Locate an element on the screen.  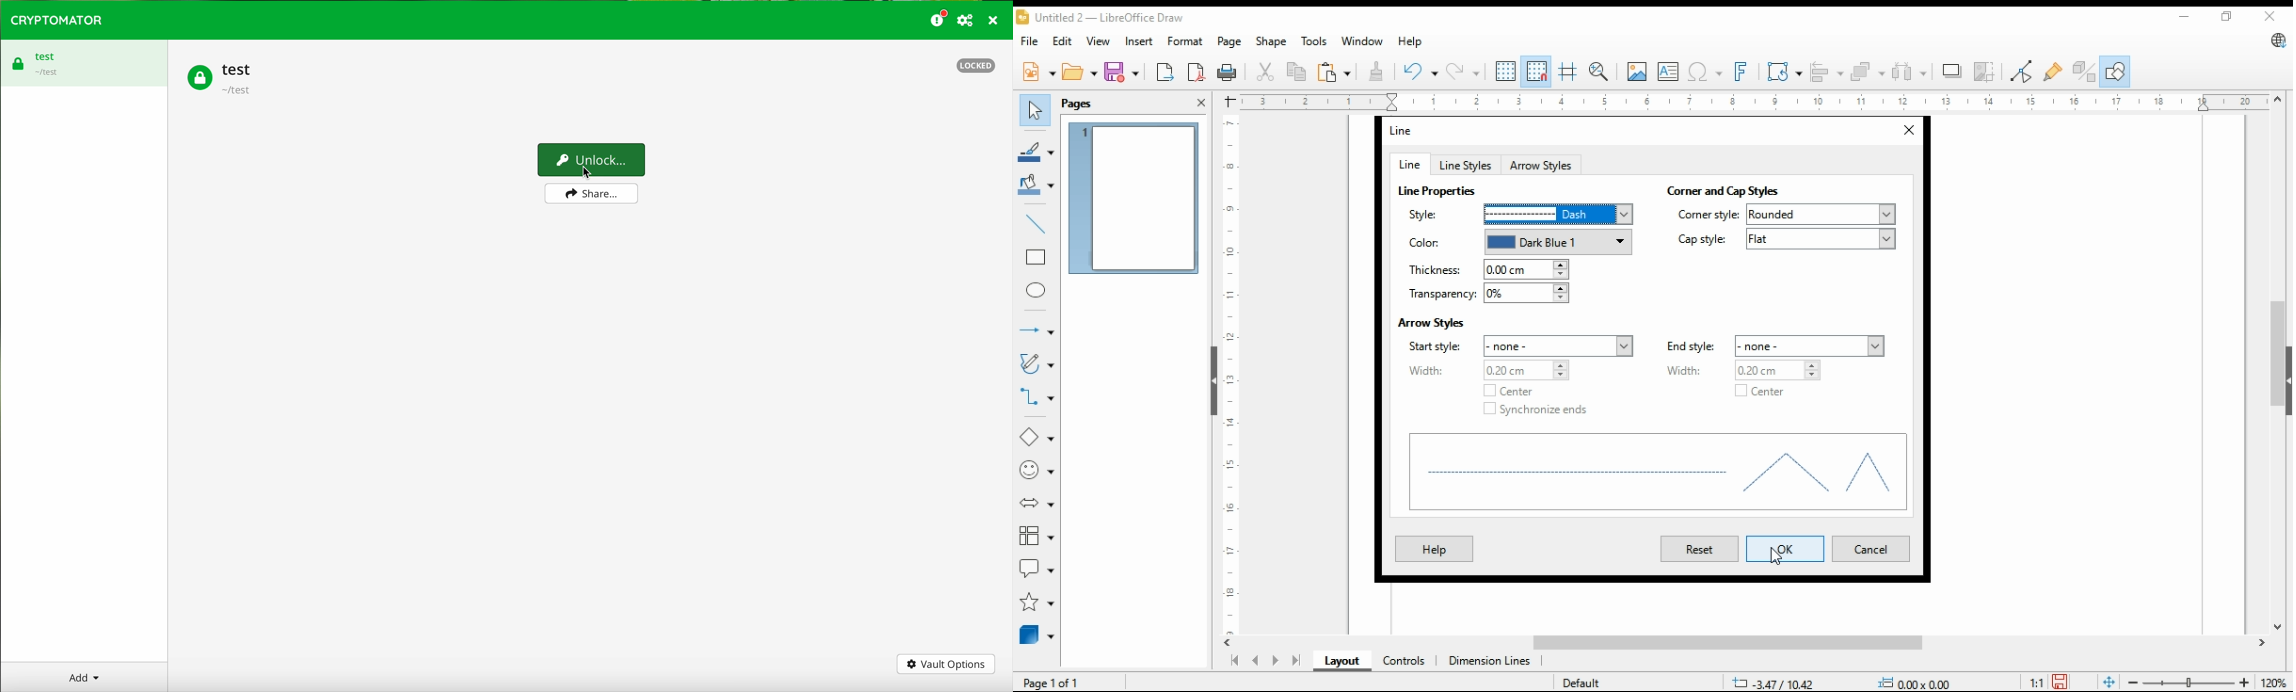
close window is located at coordinates (2271, 16).